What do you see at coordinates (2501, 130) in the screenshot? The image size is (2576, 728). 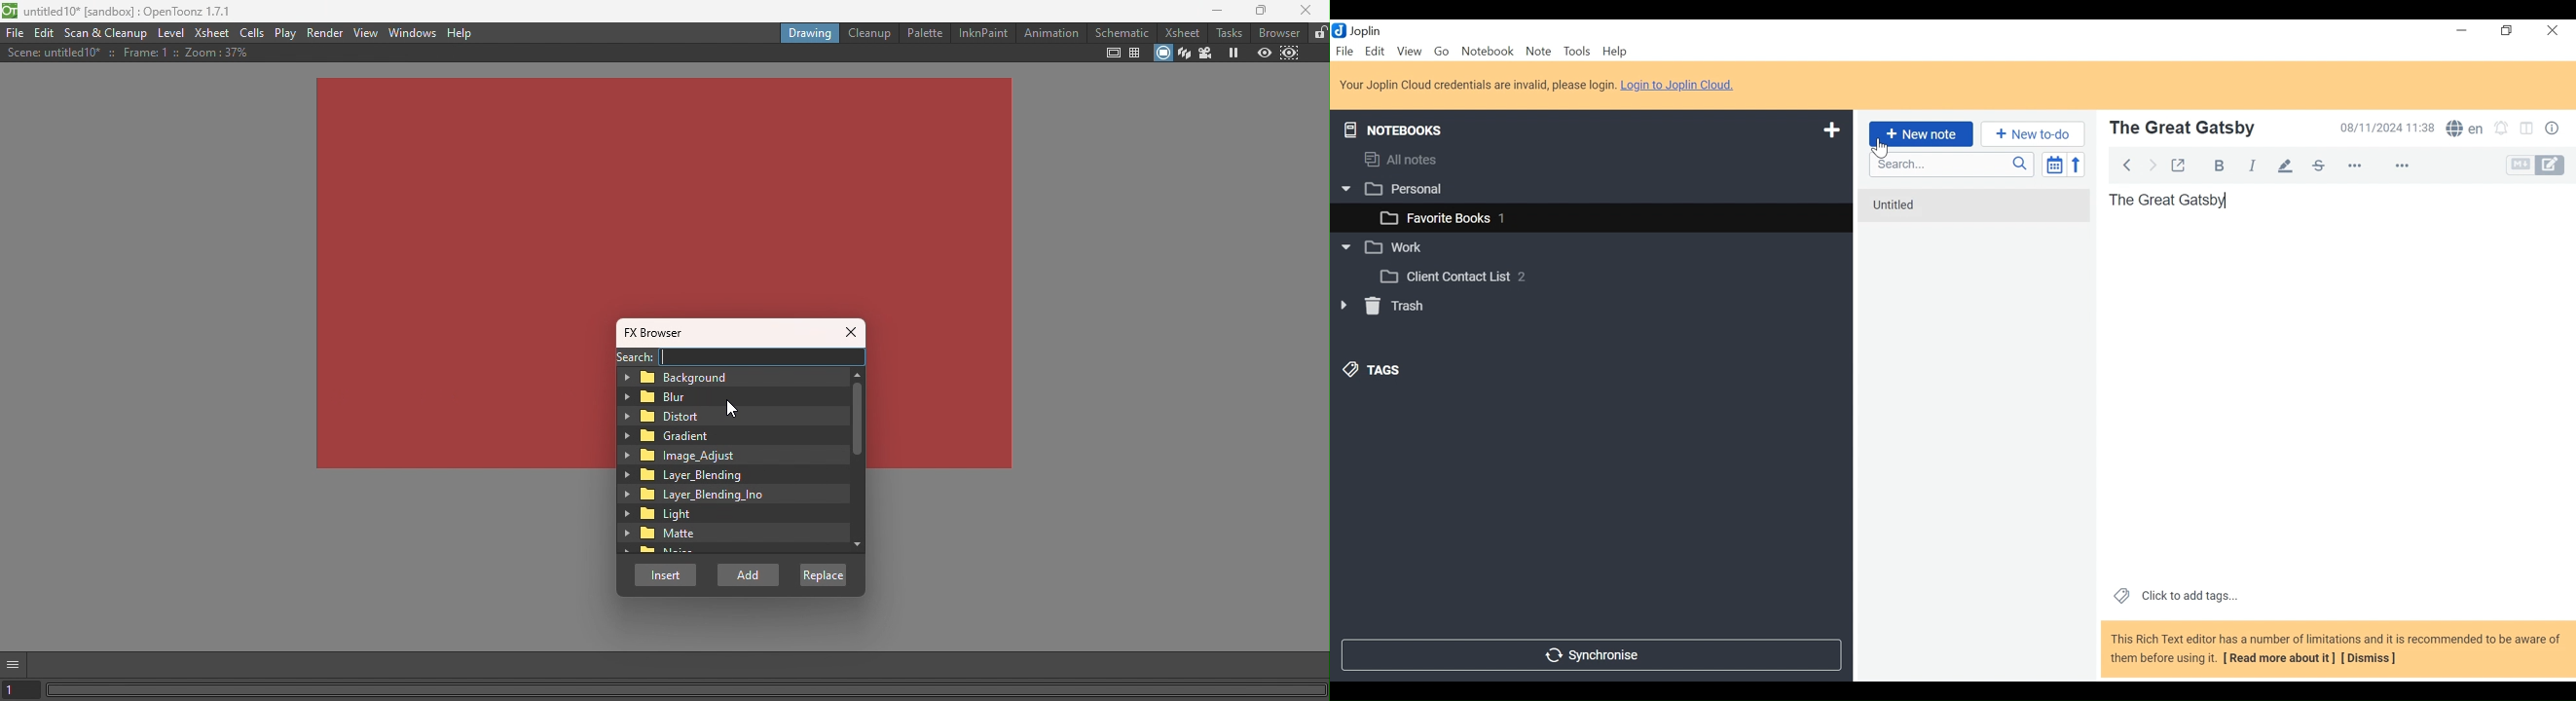 I see `Set alarms` at bounding box center [2501, 130].